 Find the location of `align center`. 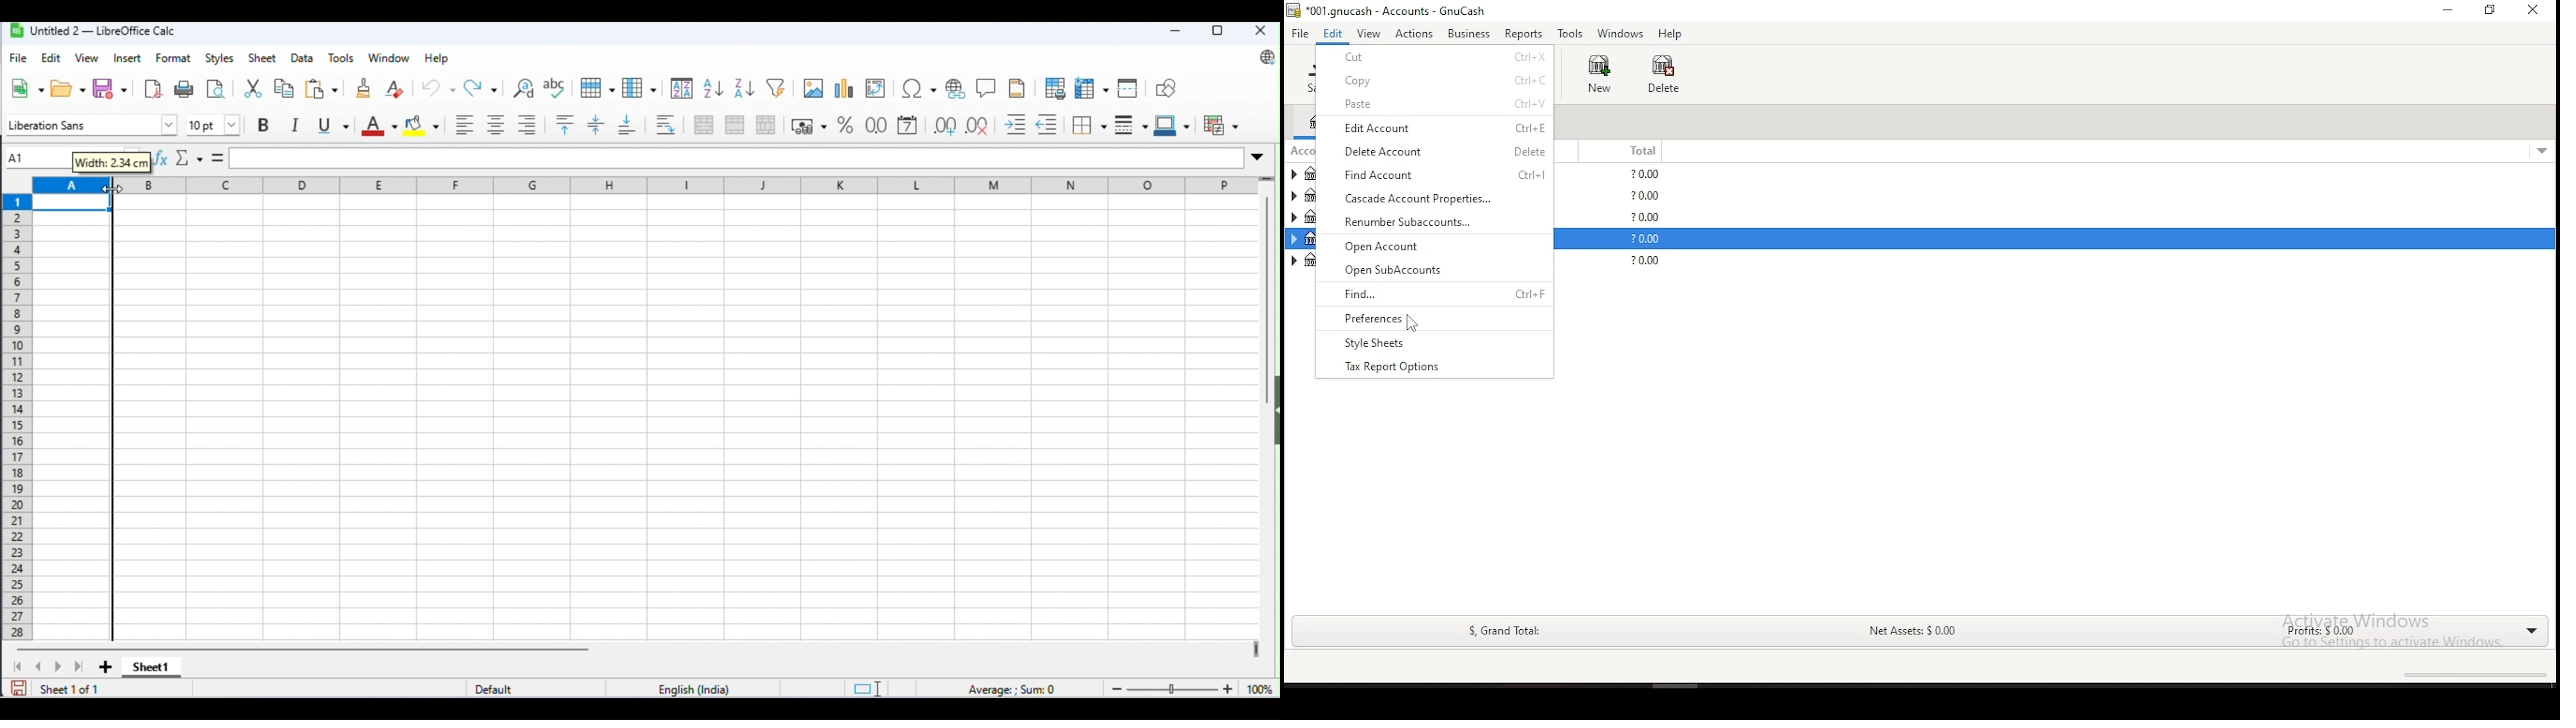

align center is located at coordinates (496, 124).